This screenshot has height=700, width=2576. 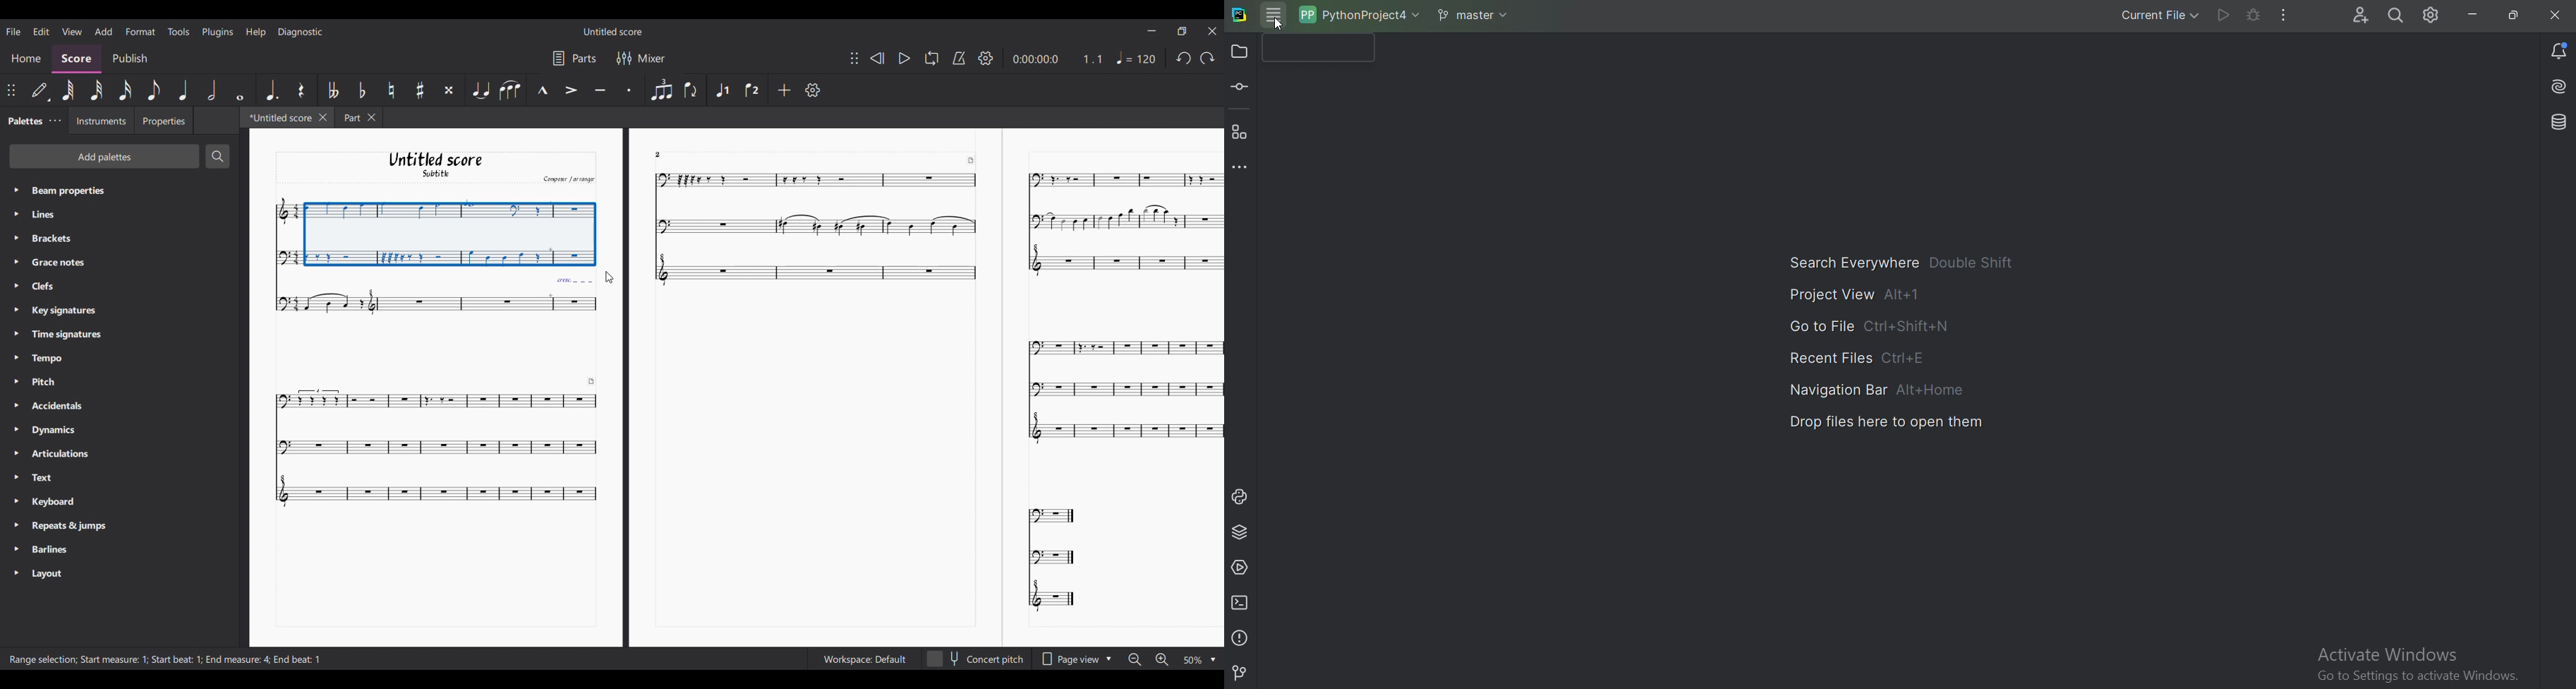 I want to click on Mixer settings, so click(x=652, y=58).